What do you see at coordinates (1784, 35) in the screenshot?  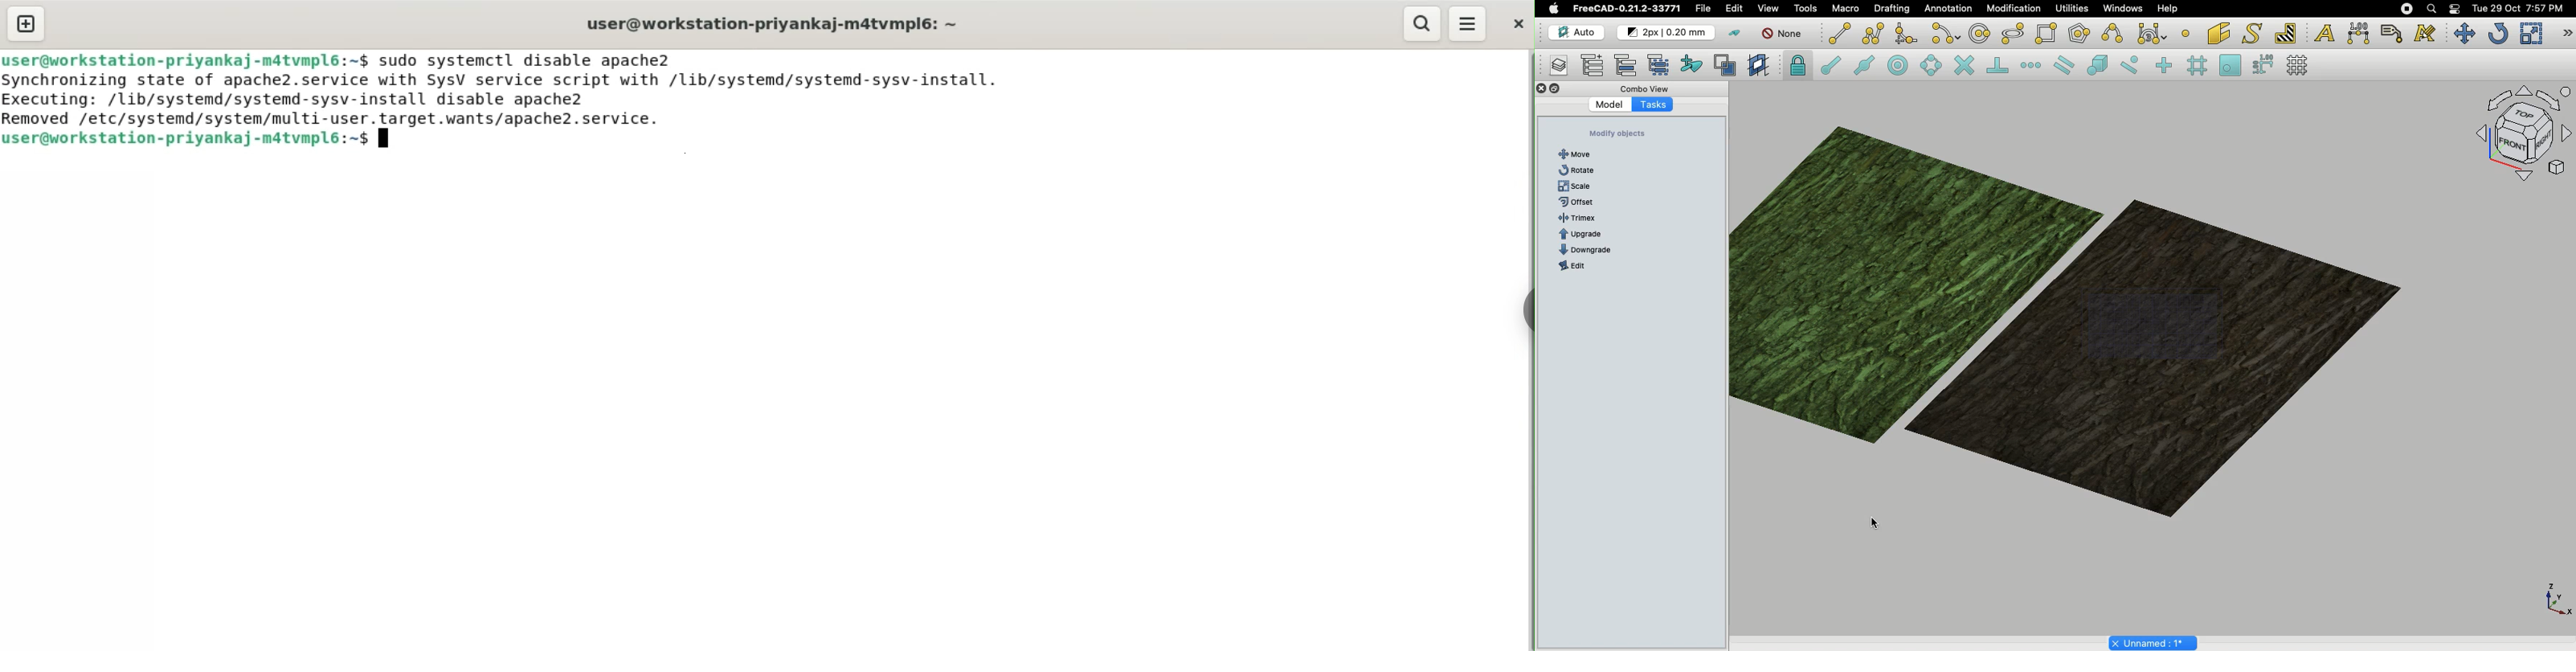 I see `Autogroup off` at bounding box center [1784, 35].